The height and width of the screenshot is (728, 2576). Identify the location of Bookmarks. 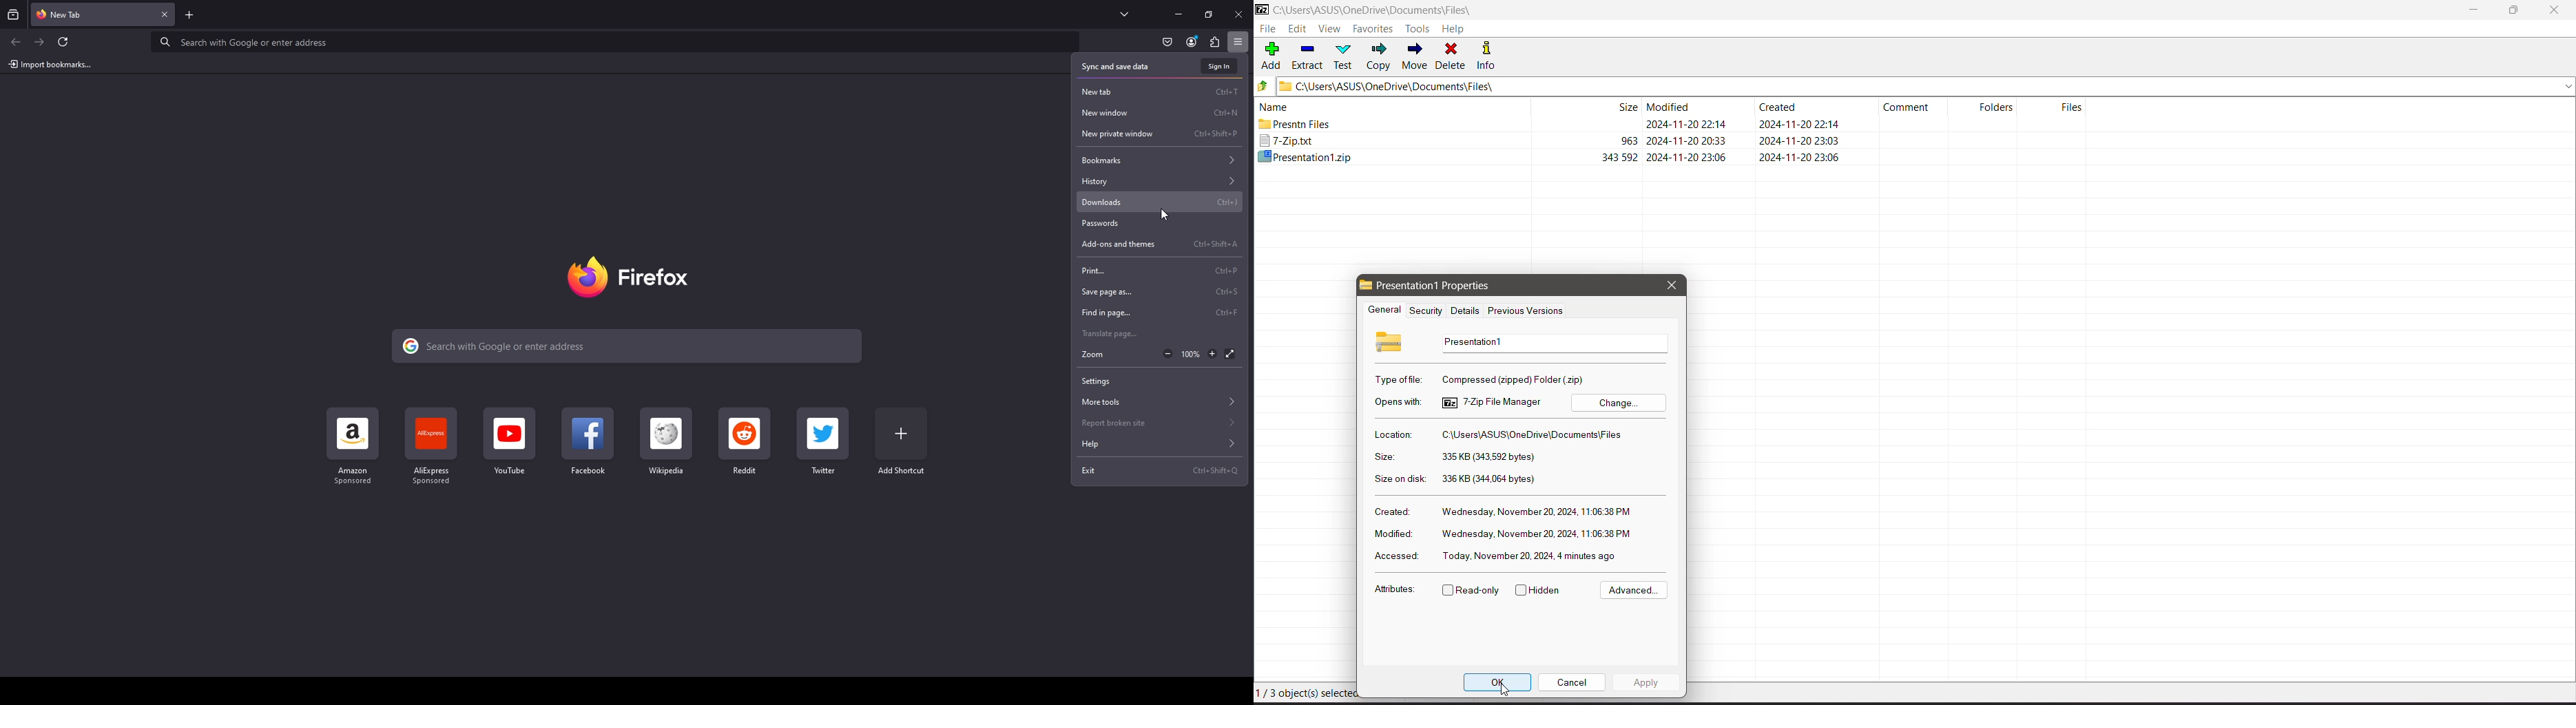
(1160, 160).